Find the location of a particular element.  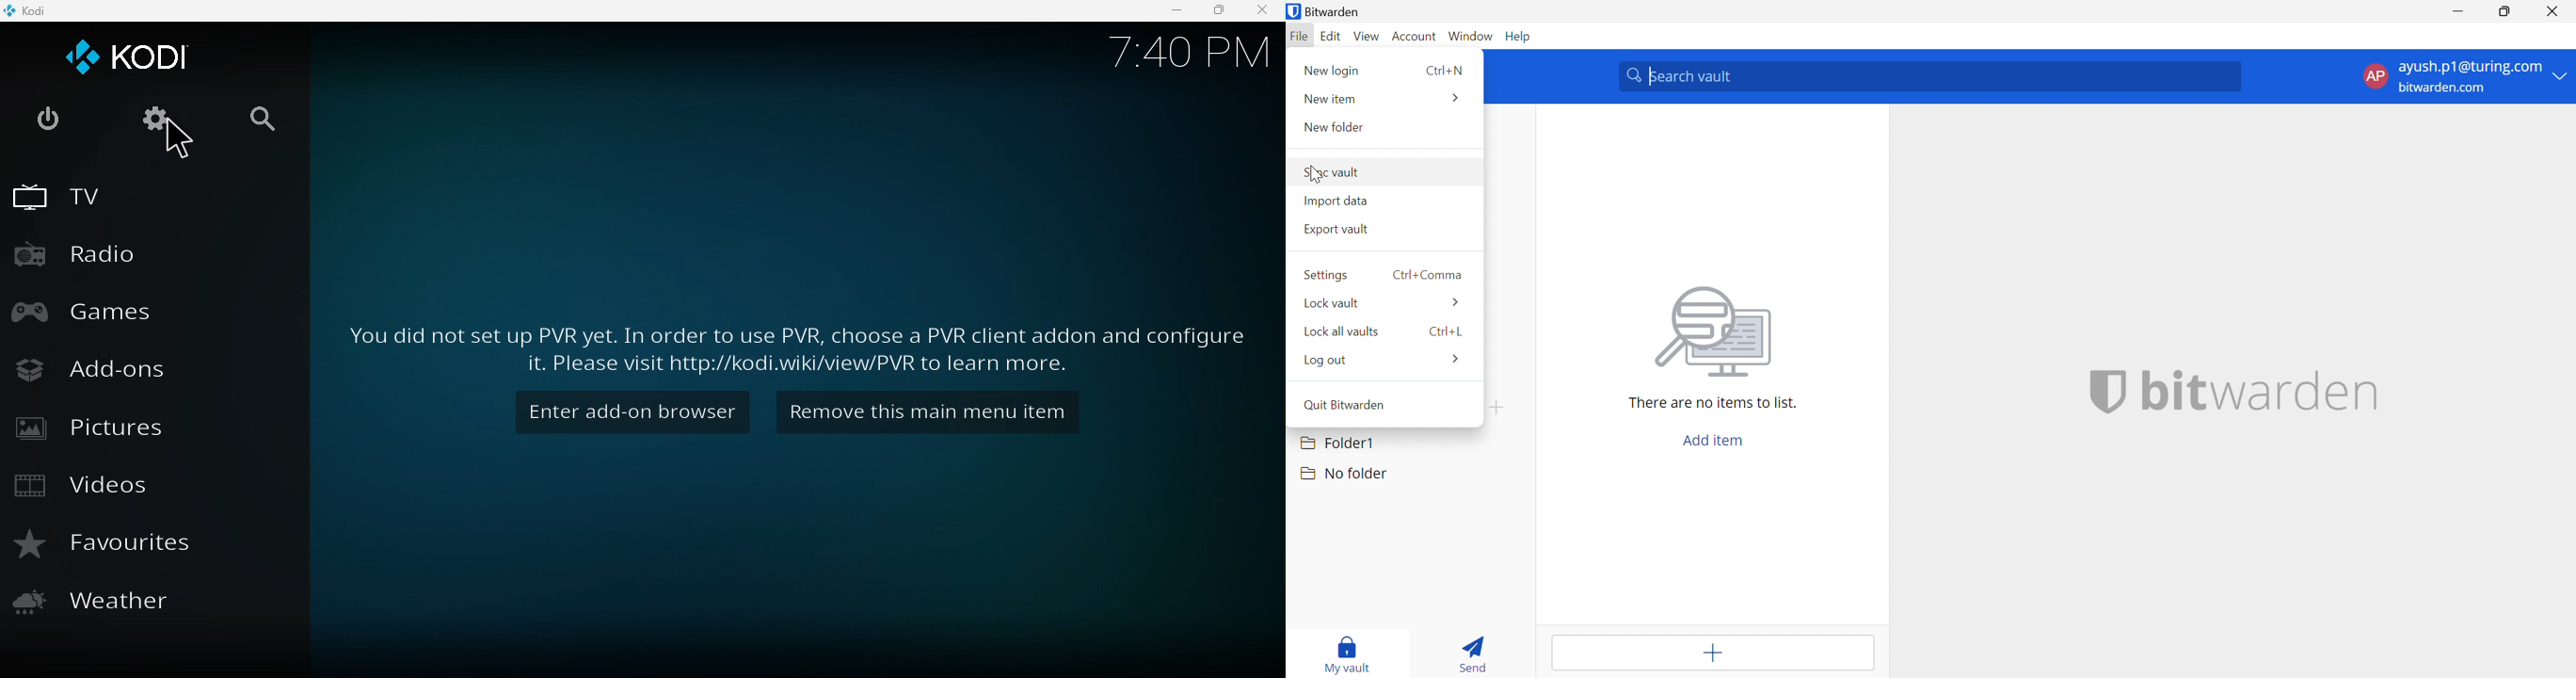

New login is located at coordinates (1333, 69).